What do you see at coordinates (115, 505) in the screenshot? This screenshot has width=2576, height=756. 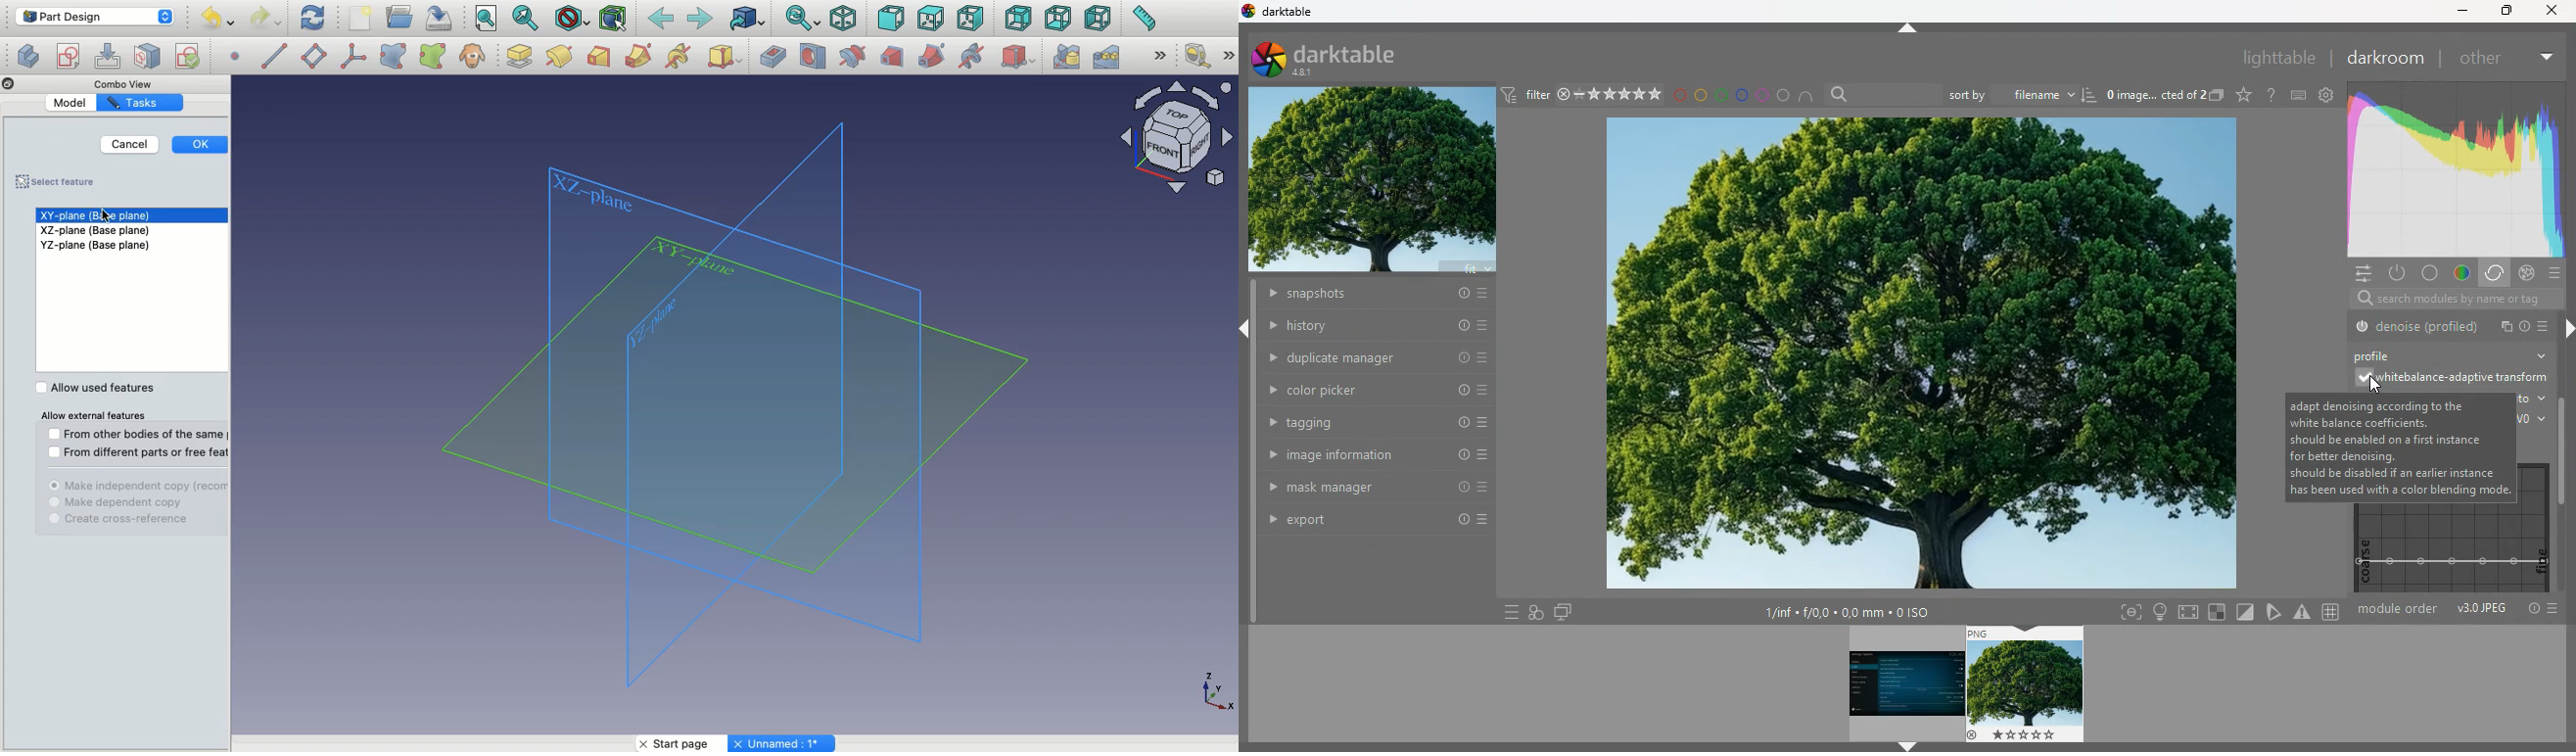 I see `Dependent copy` at bounding box center [115, 505].